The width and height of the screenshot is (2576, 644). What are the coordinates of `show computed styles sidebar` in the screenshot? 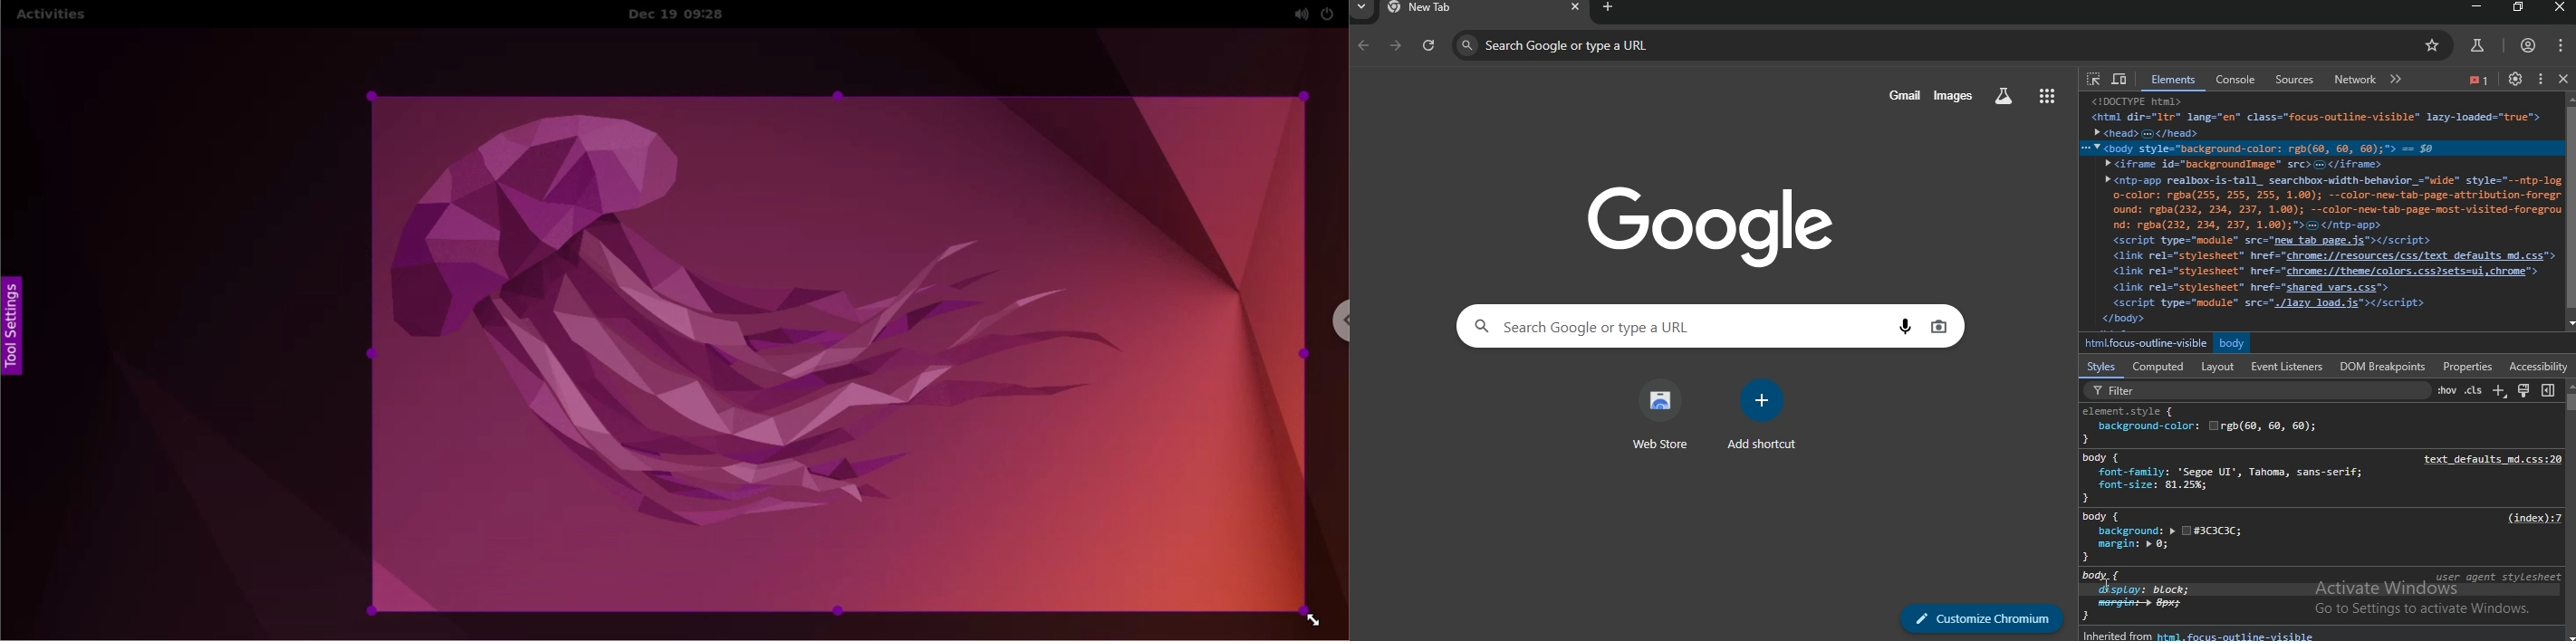 It's located at (2548, 392).